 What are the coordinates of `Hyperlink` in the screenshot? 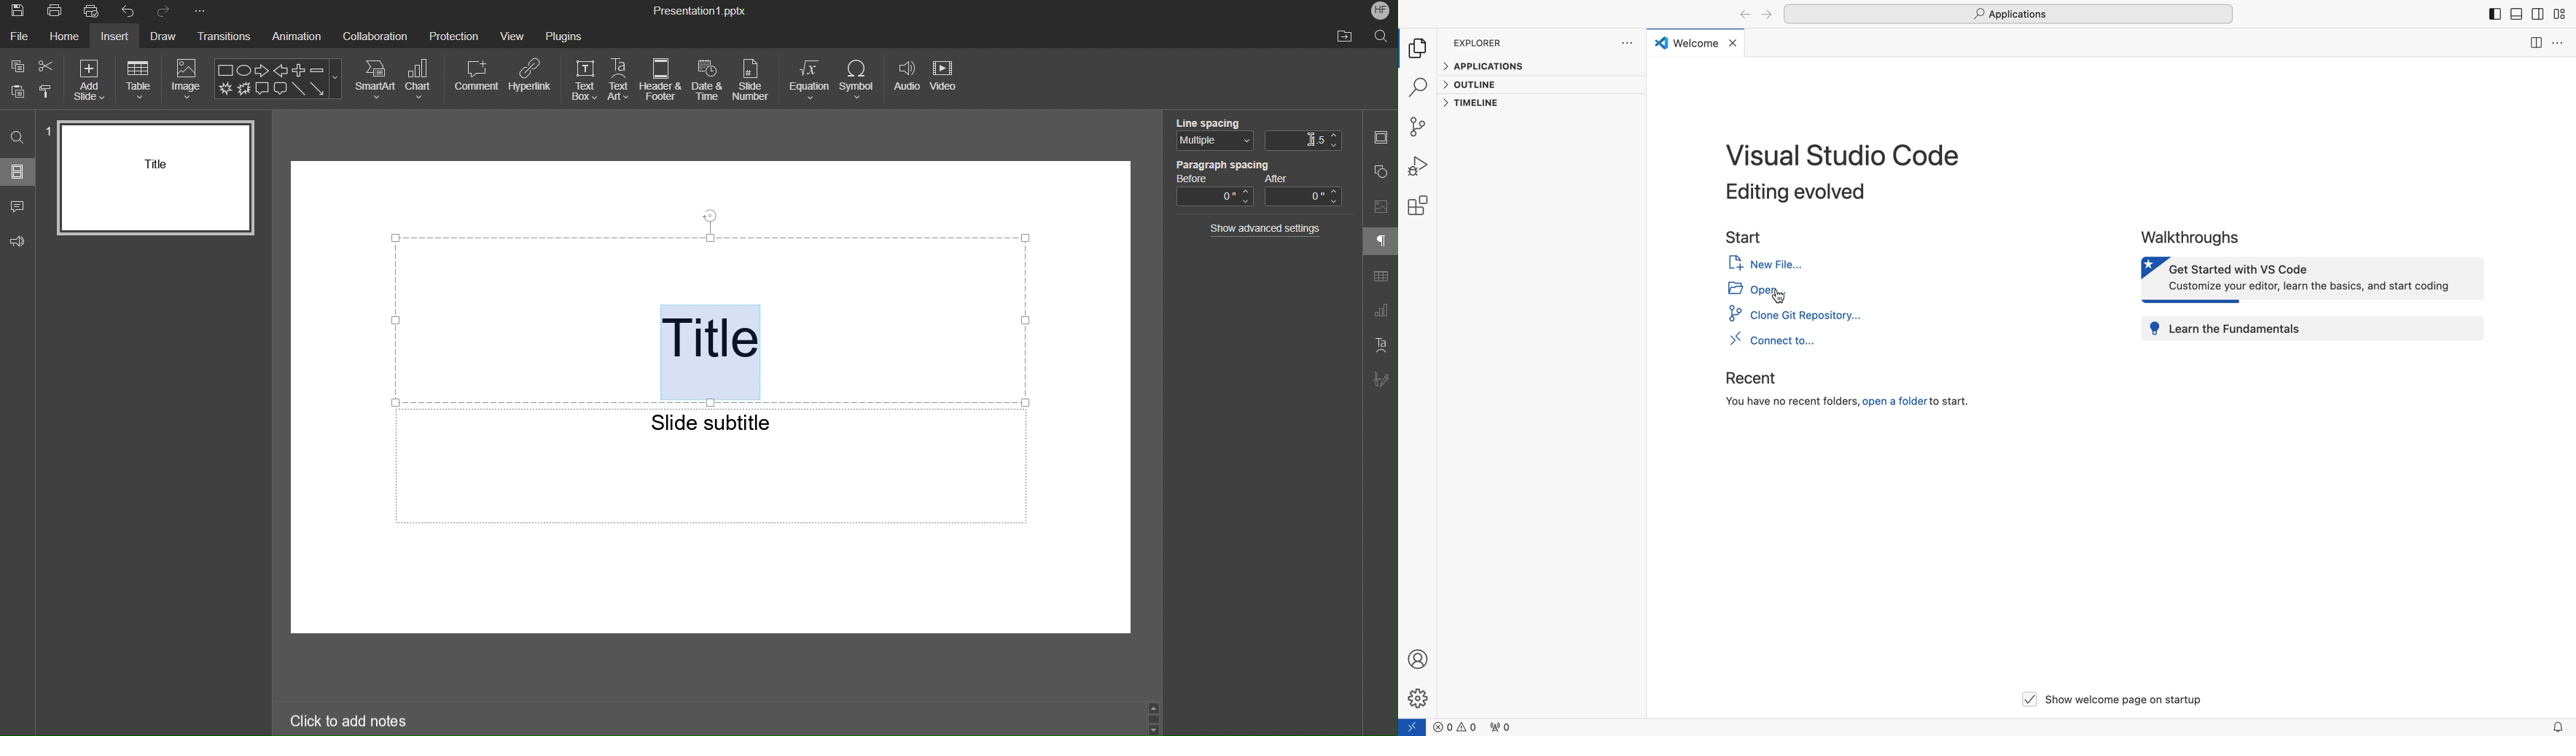 It's located at (532, 78).